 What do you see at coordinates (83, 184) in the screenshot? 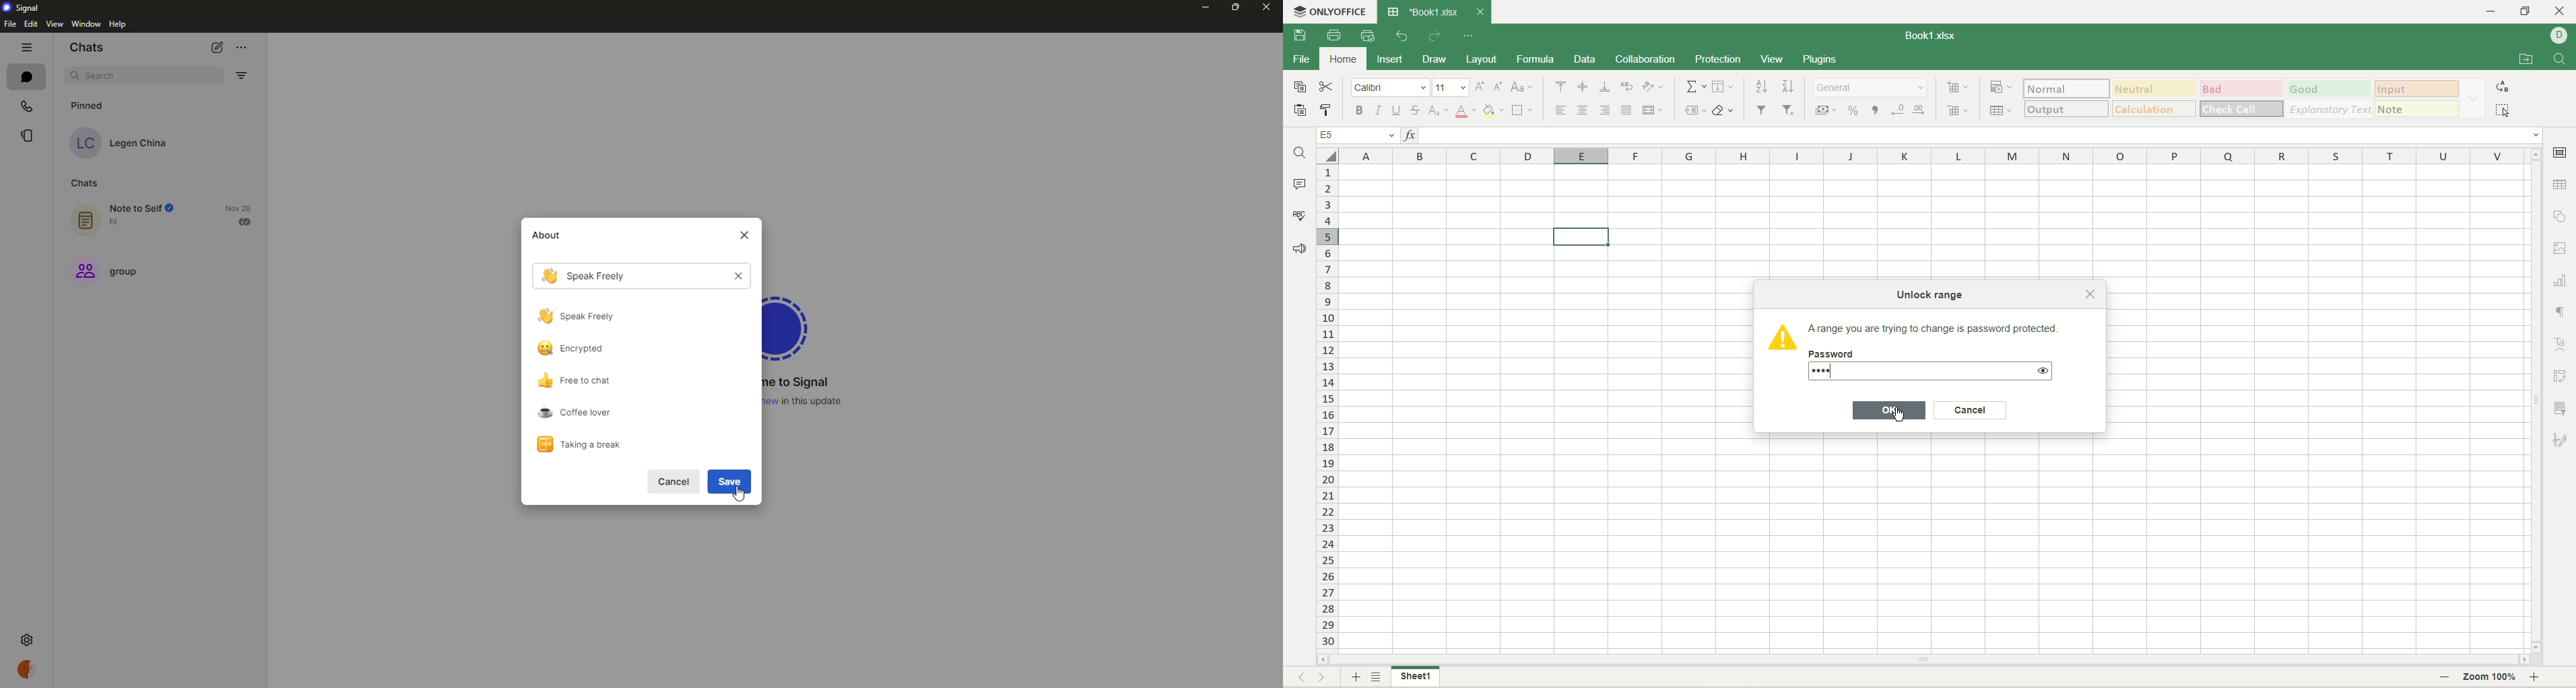
I see `chats` at bounding box center [83, 184].